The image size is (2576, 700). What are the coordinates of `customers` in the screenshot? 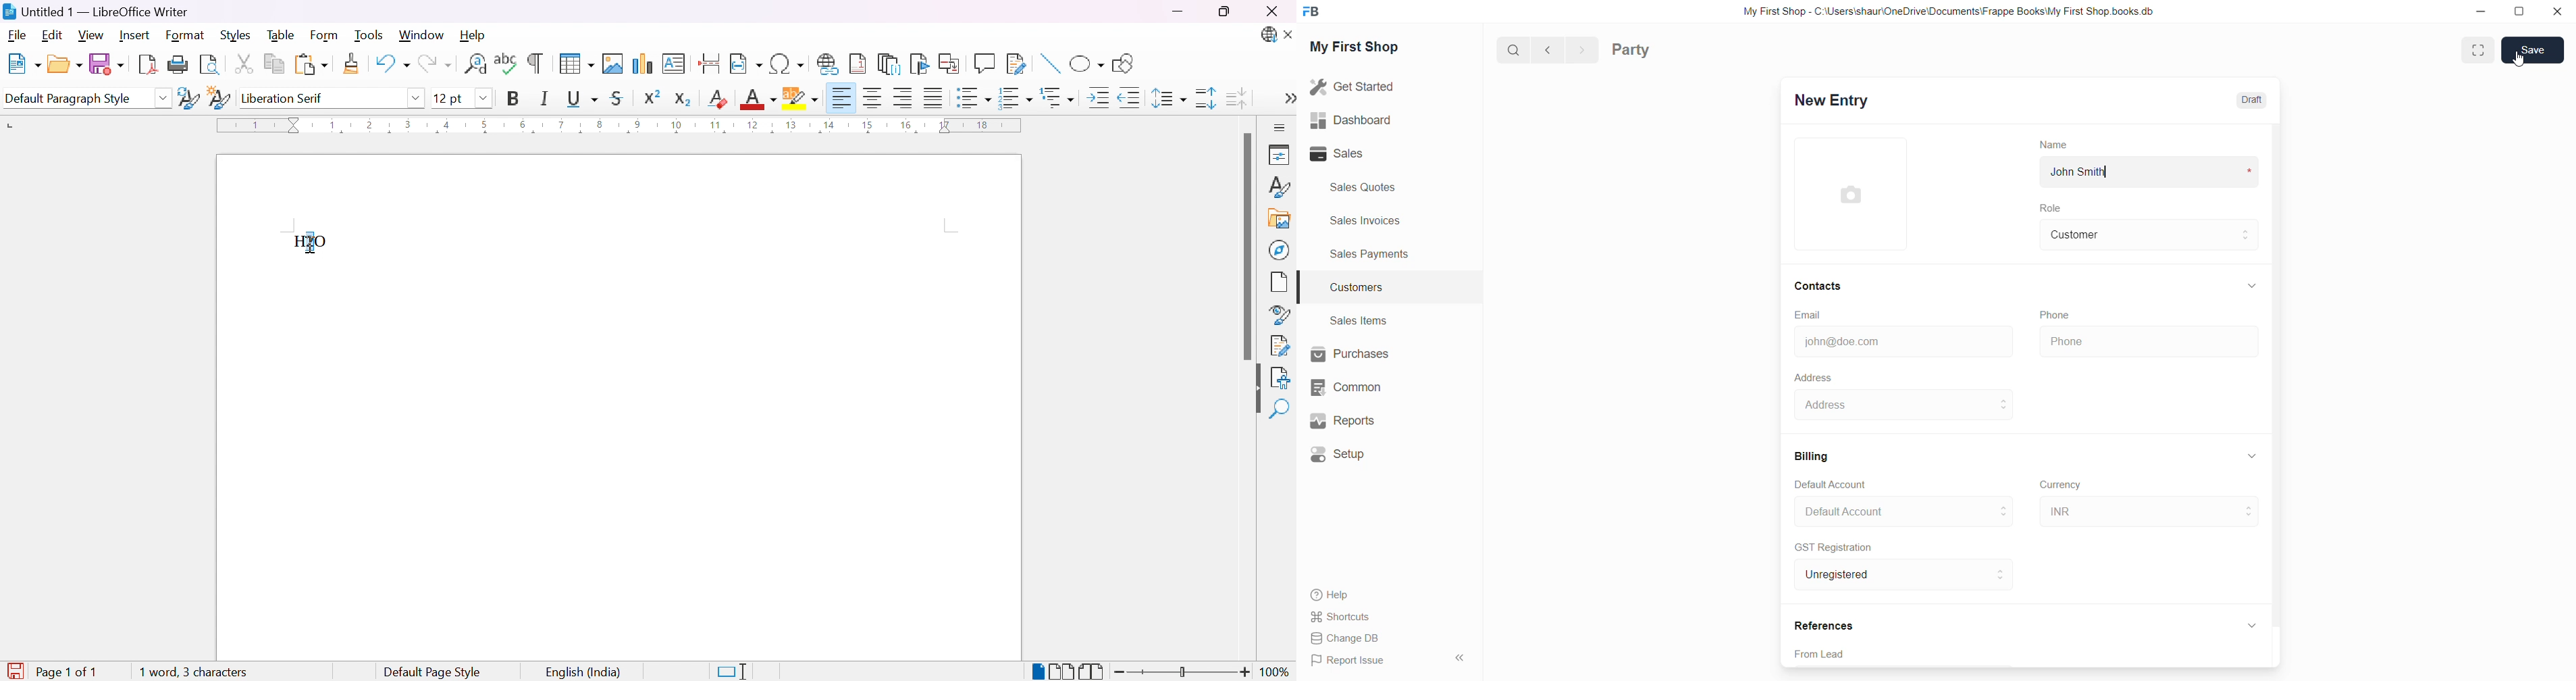 It's located at (1367, 288).